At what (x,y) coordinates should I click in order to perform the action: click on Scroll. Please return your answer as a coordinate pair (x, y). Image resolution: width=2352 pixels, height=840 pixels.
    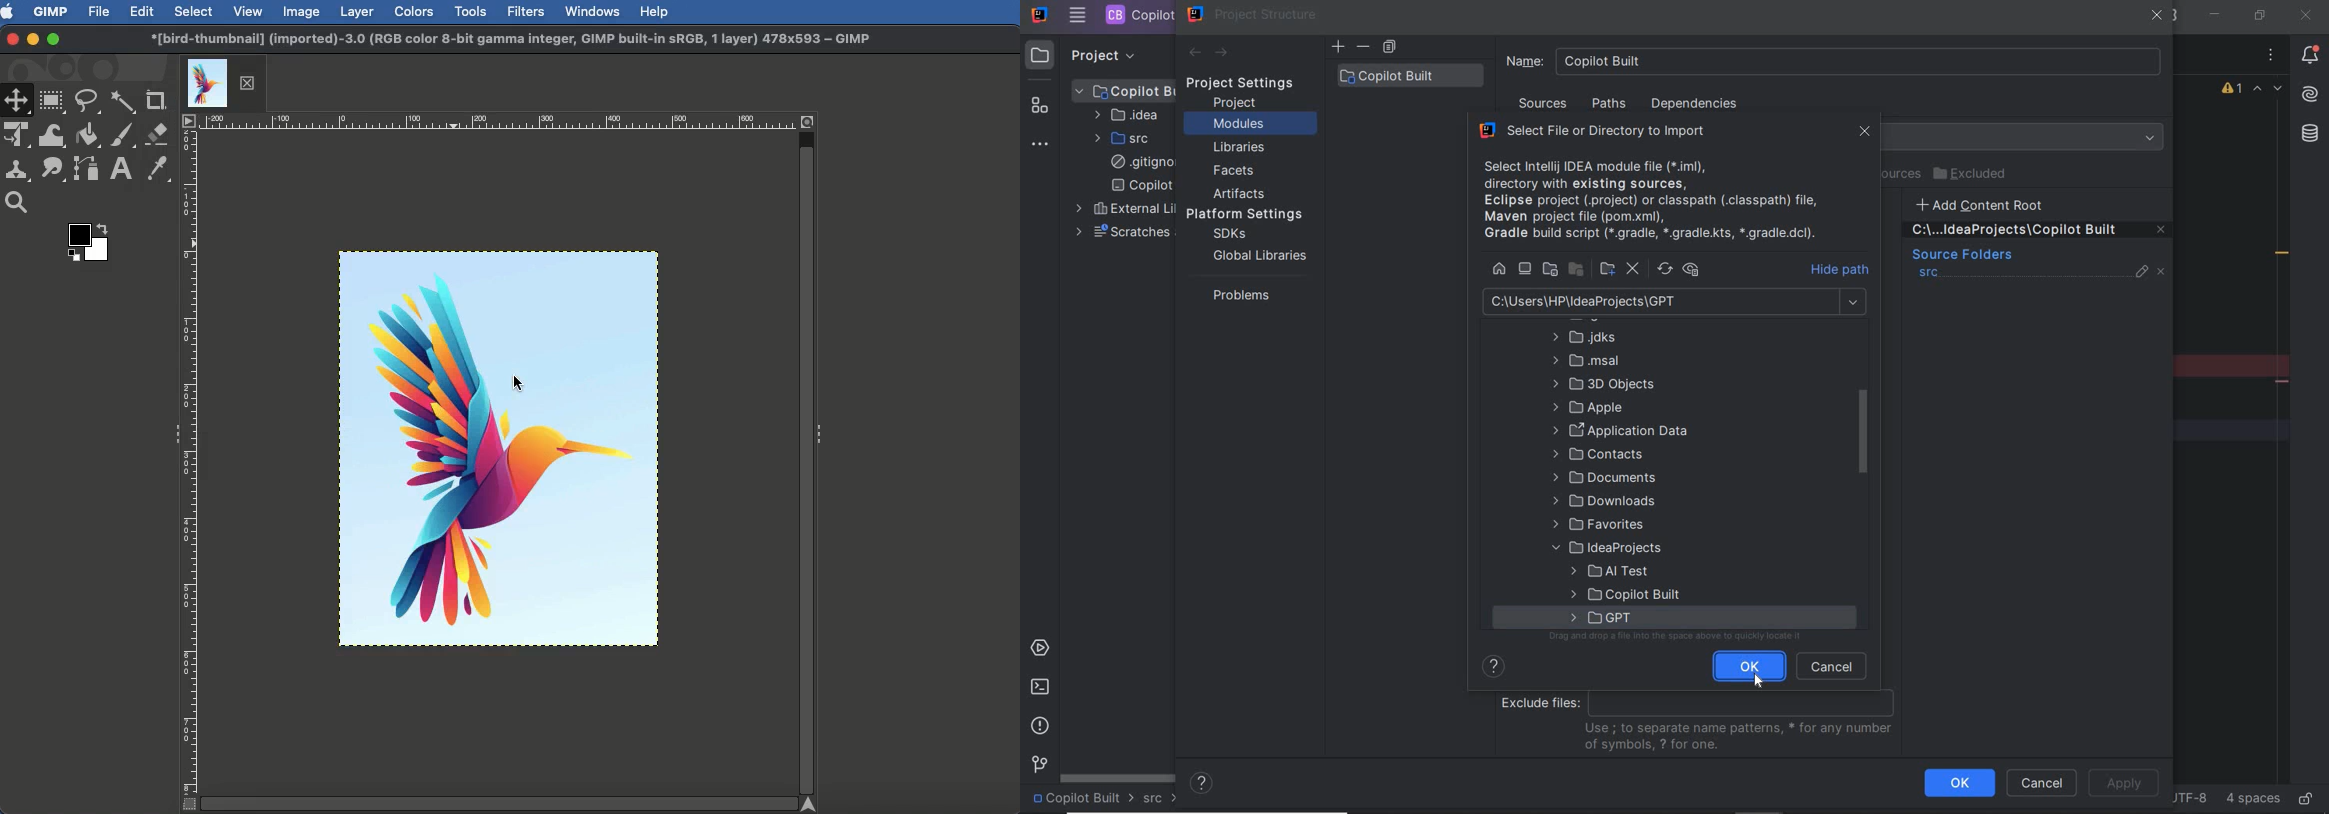
    Looking at the image, I should click on (499, 804).